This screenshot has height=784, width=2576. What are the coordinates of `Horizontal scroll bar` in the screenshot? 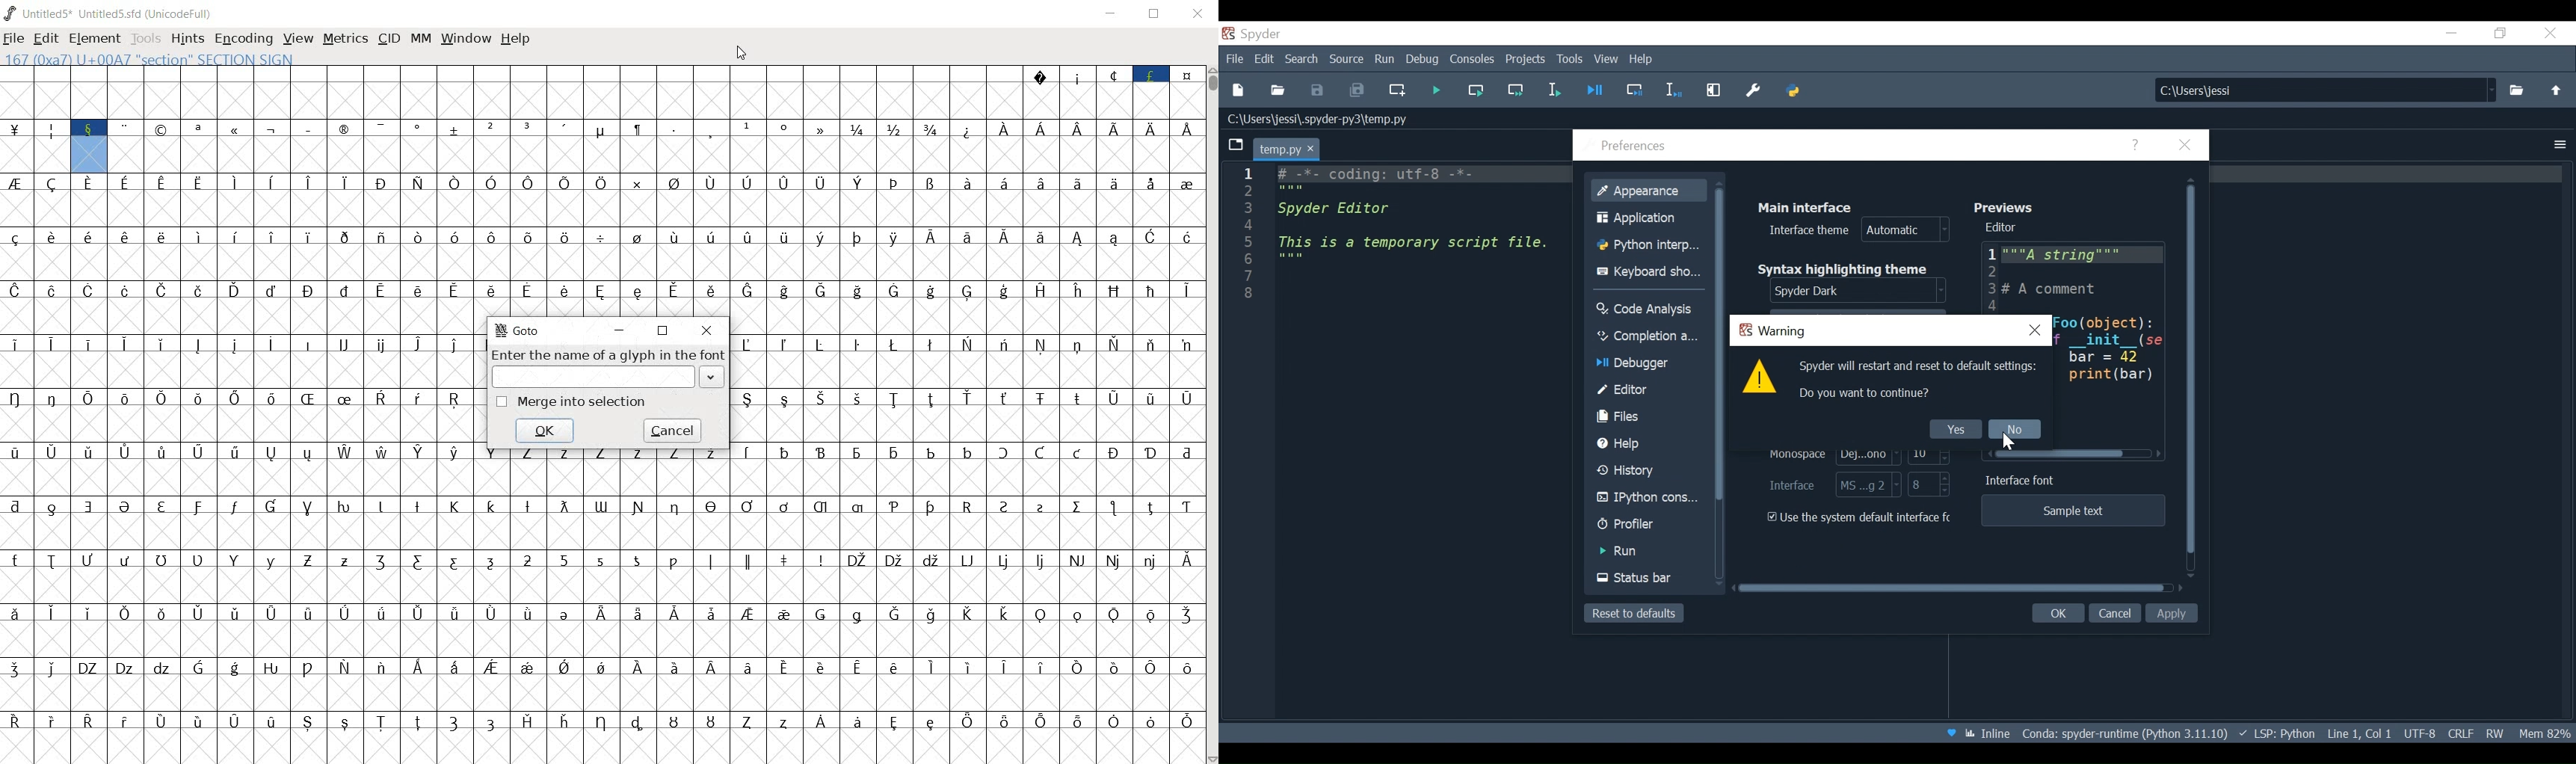 It's located at (1951, 587).